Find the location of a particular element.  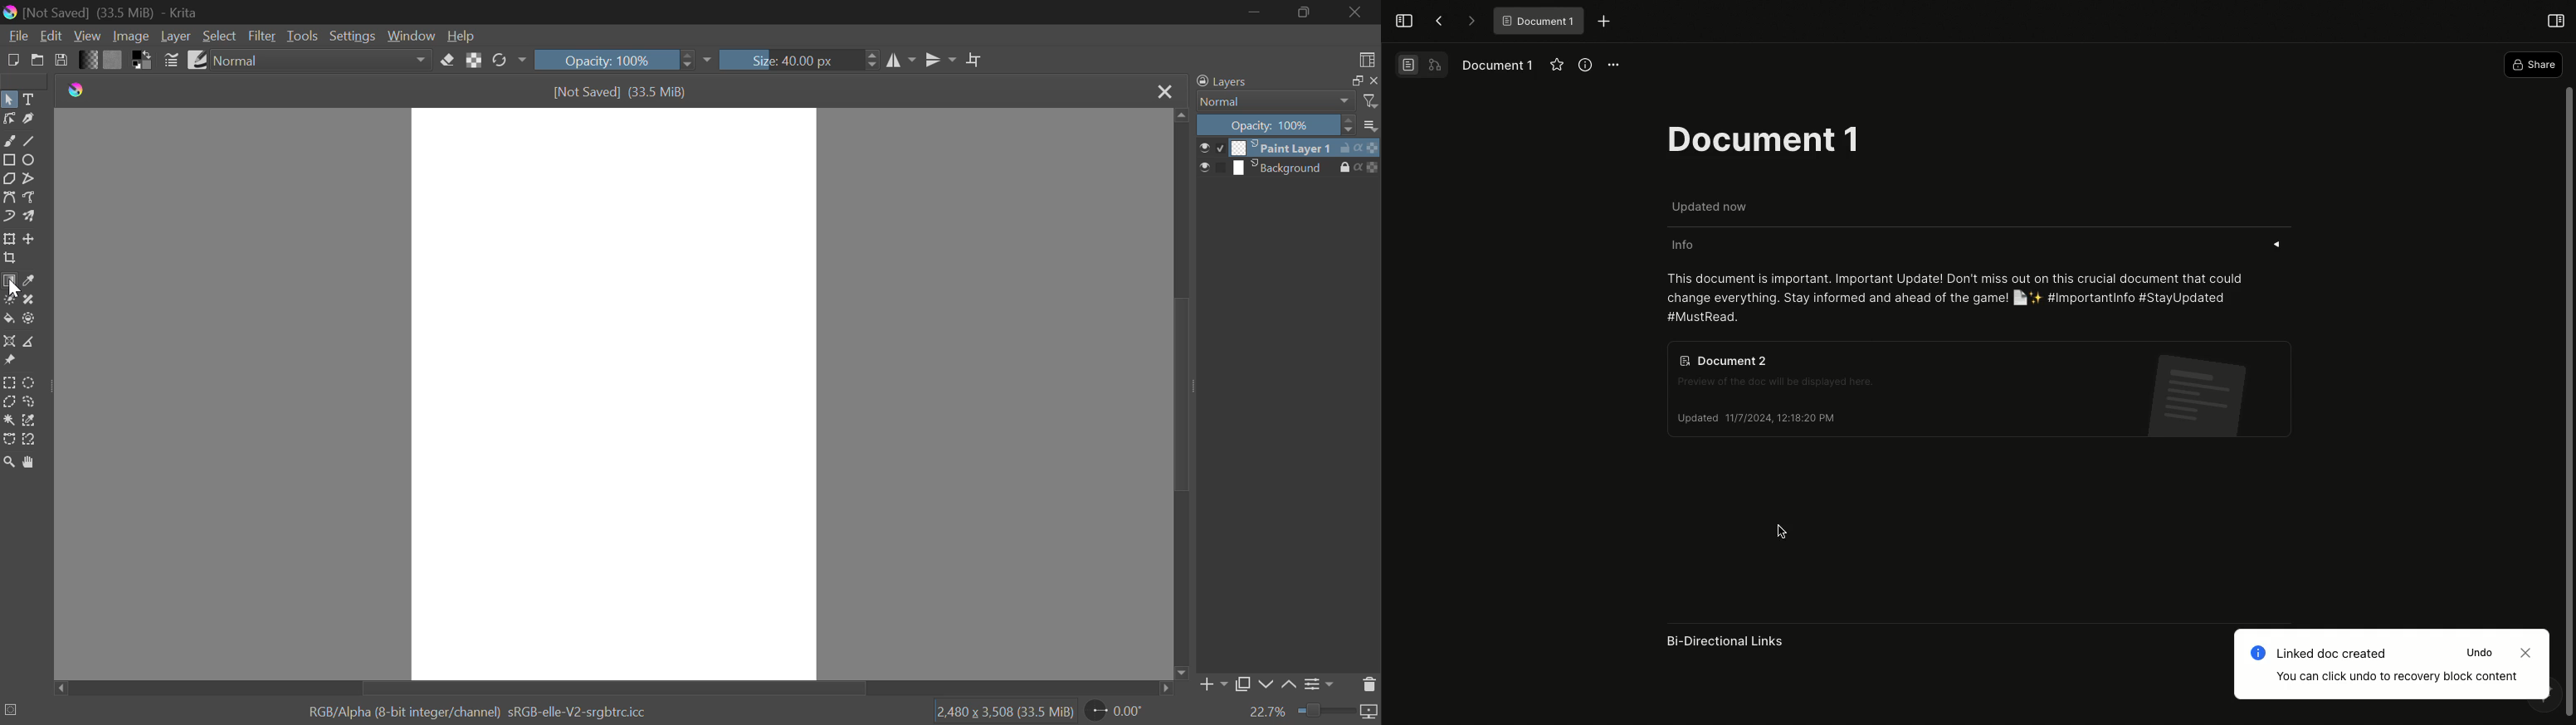

logo is located at coordinates (80, 90).